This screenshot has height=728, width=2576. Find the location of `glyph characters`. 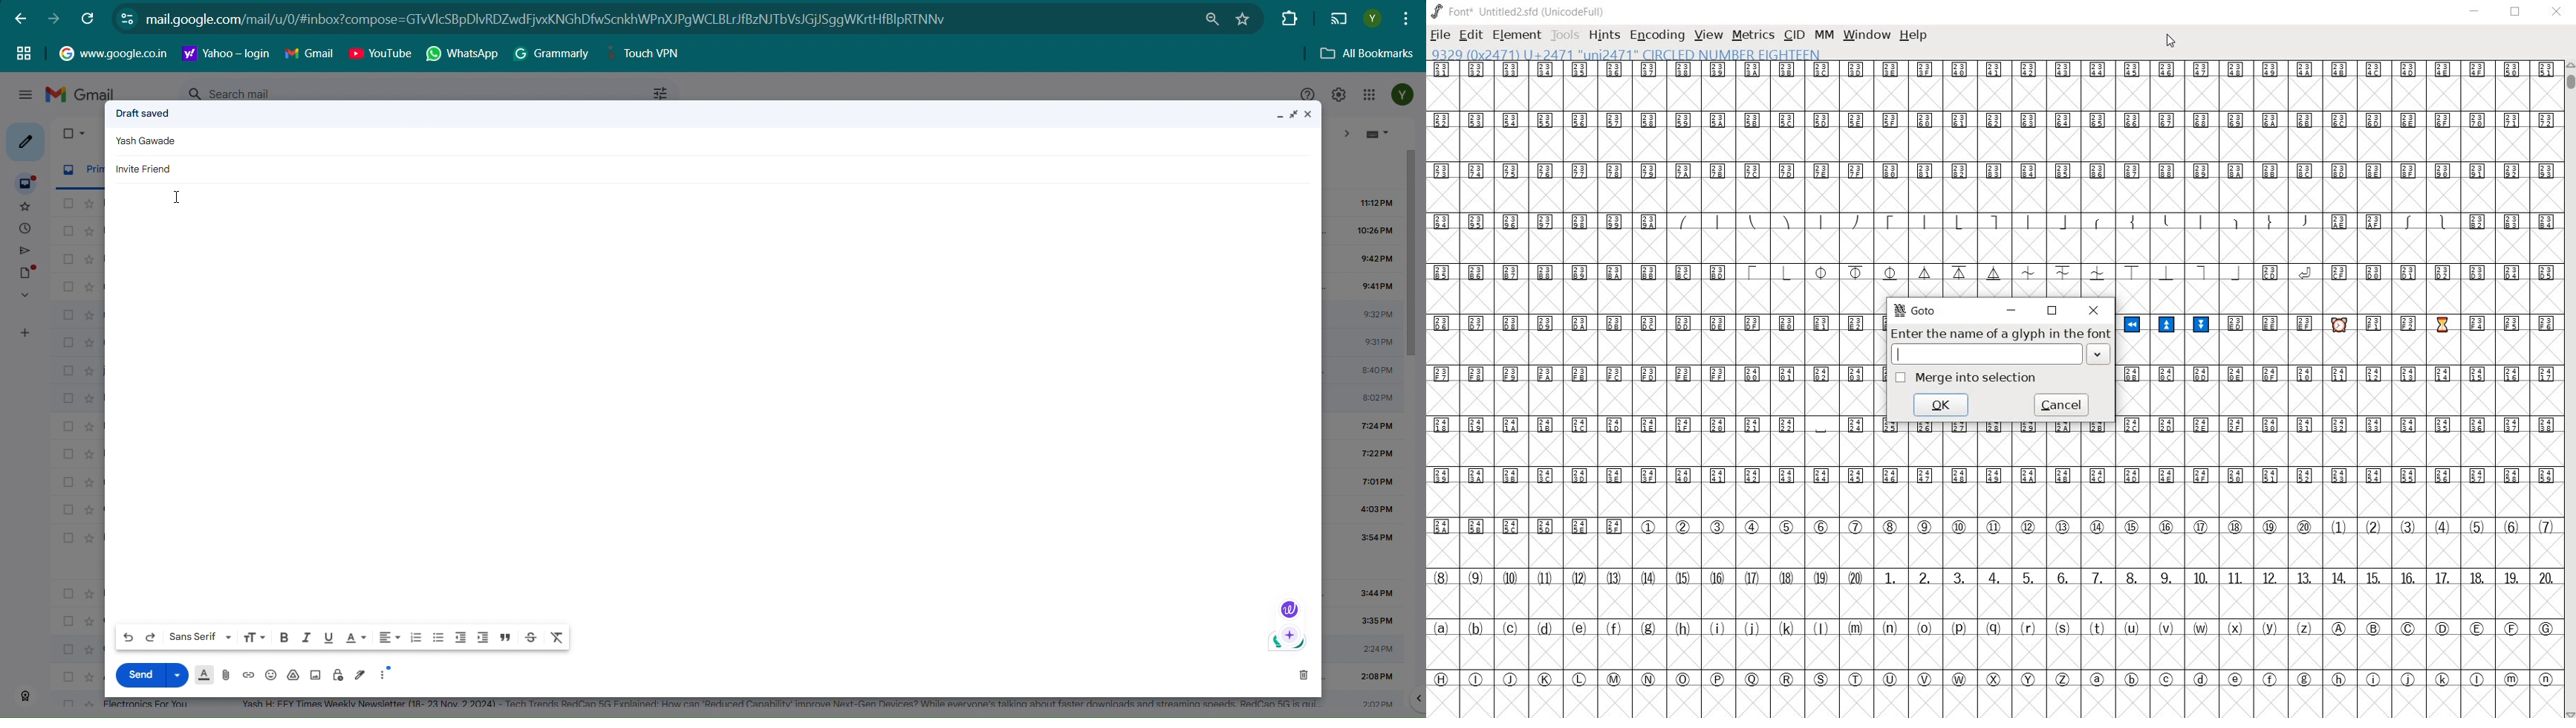

glyph characters is located at coordinates (2337, 364).